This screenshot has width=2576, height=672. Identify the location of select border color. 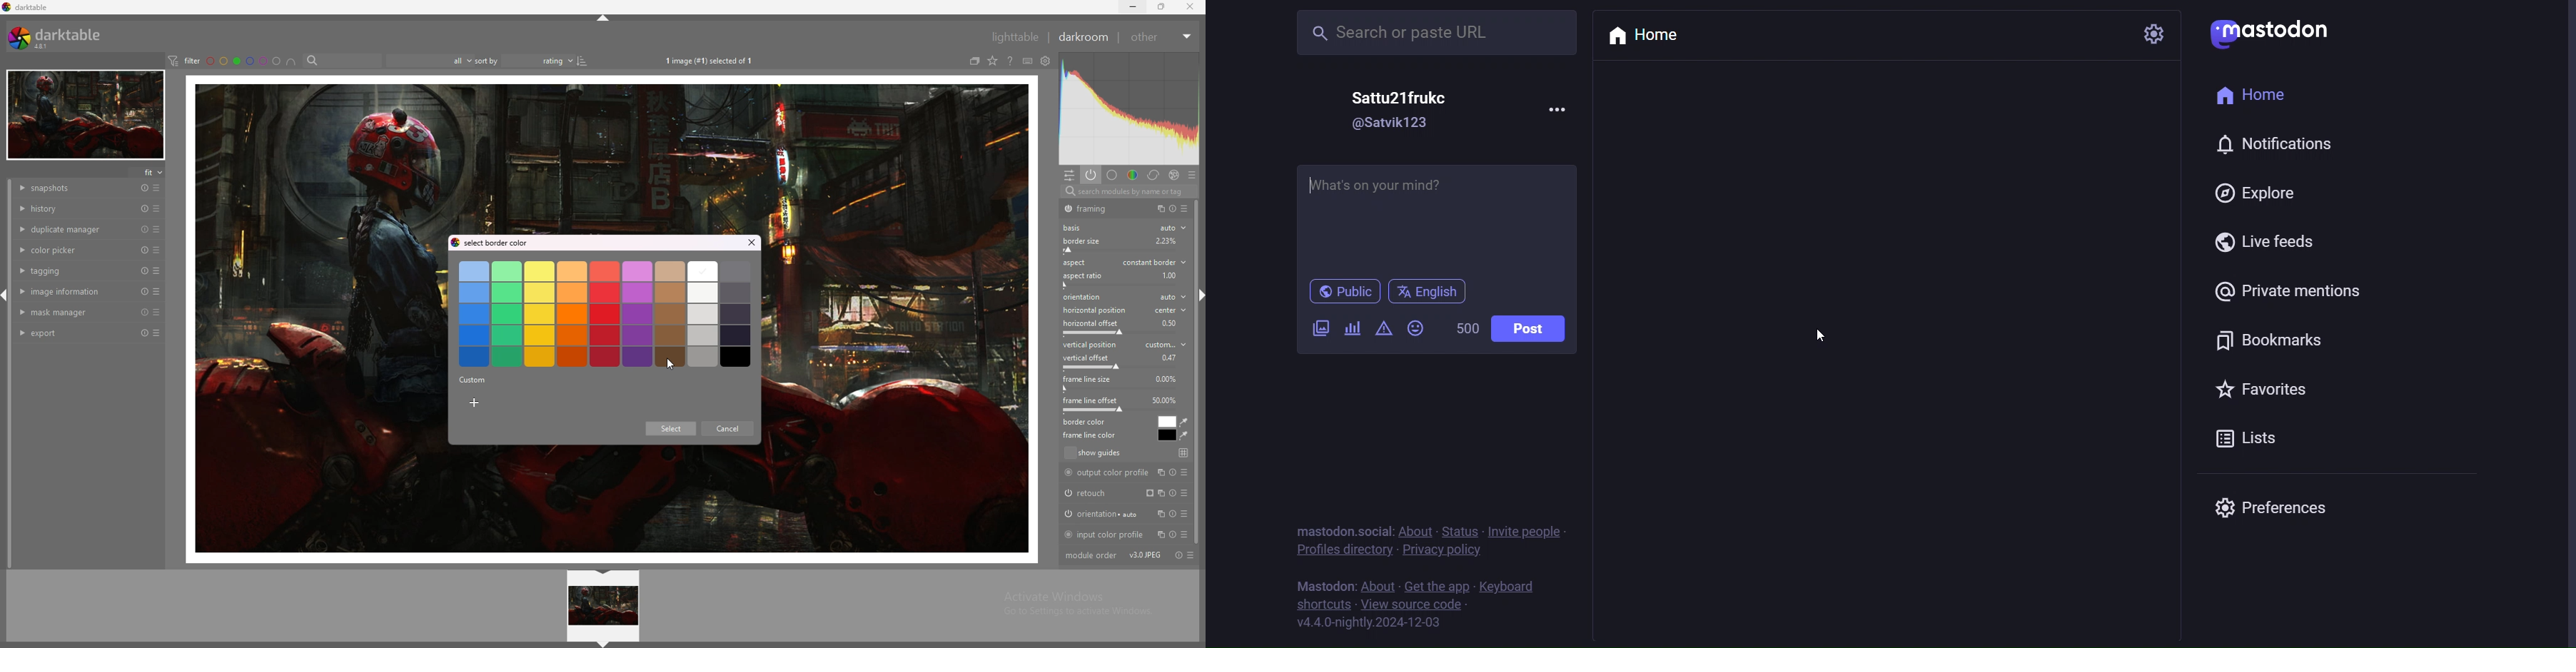
(502, 244).